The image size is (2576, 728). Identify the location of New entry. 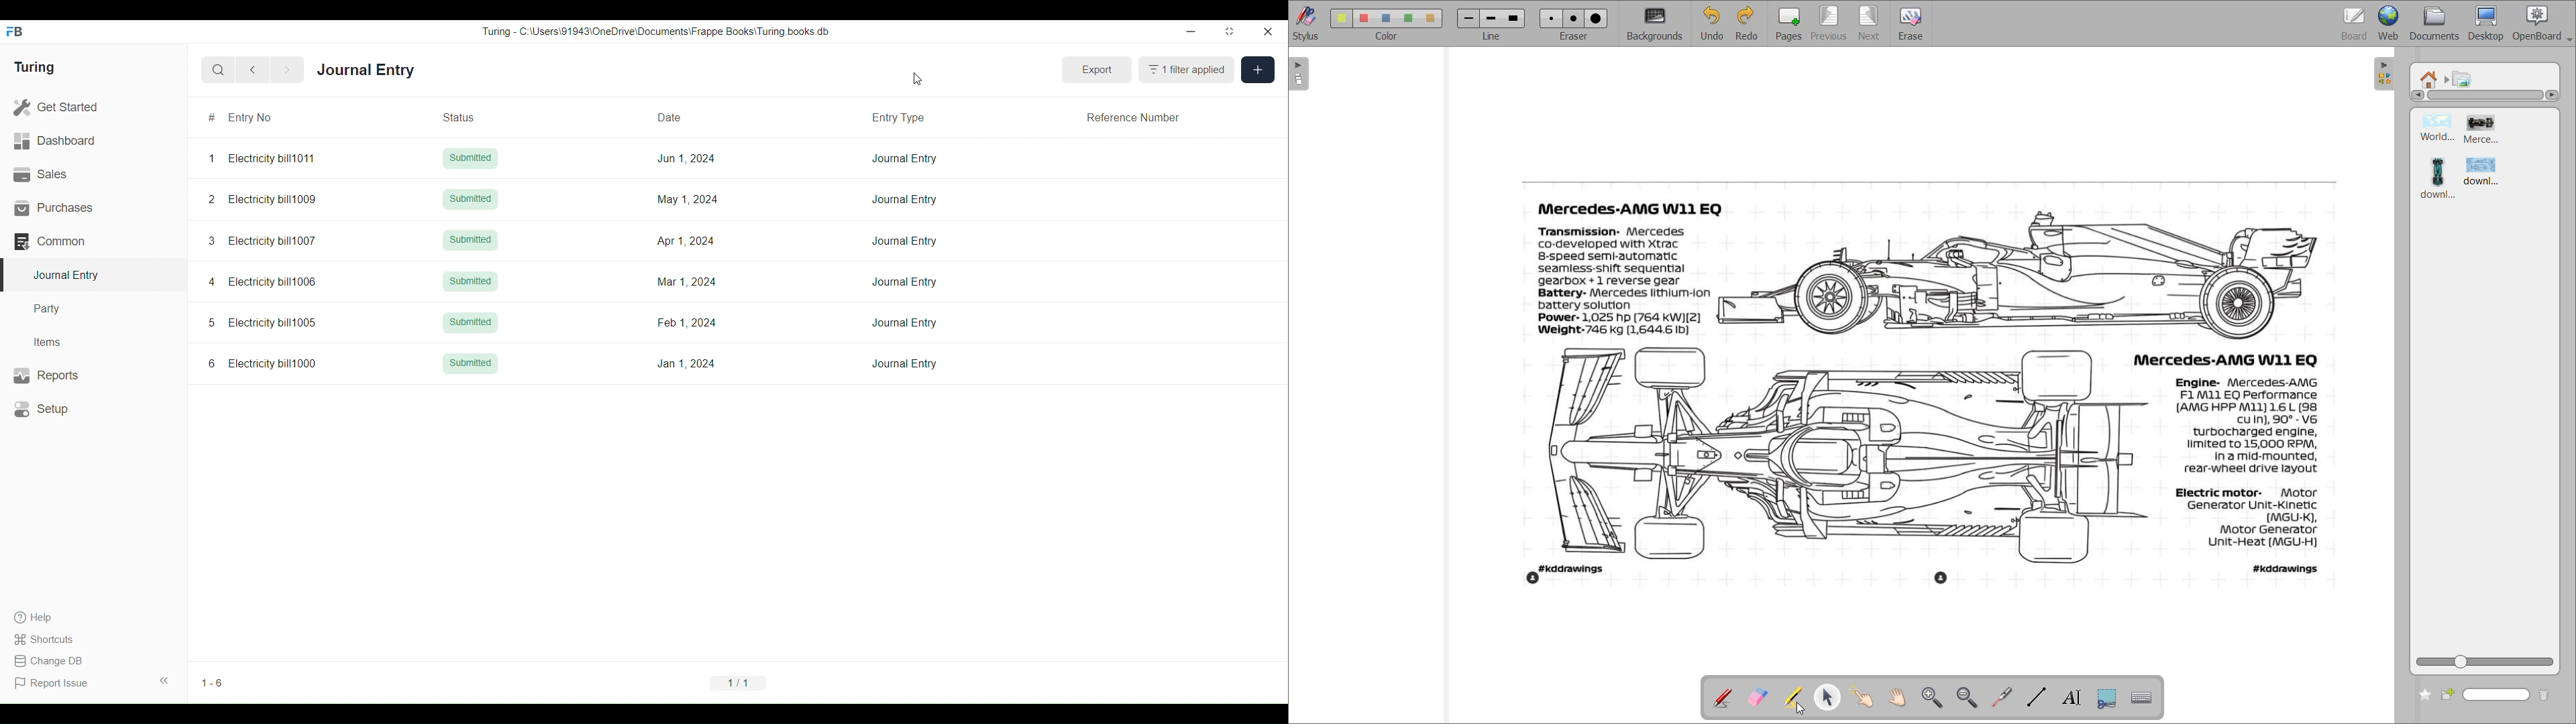
(1258, 70).